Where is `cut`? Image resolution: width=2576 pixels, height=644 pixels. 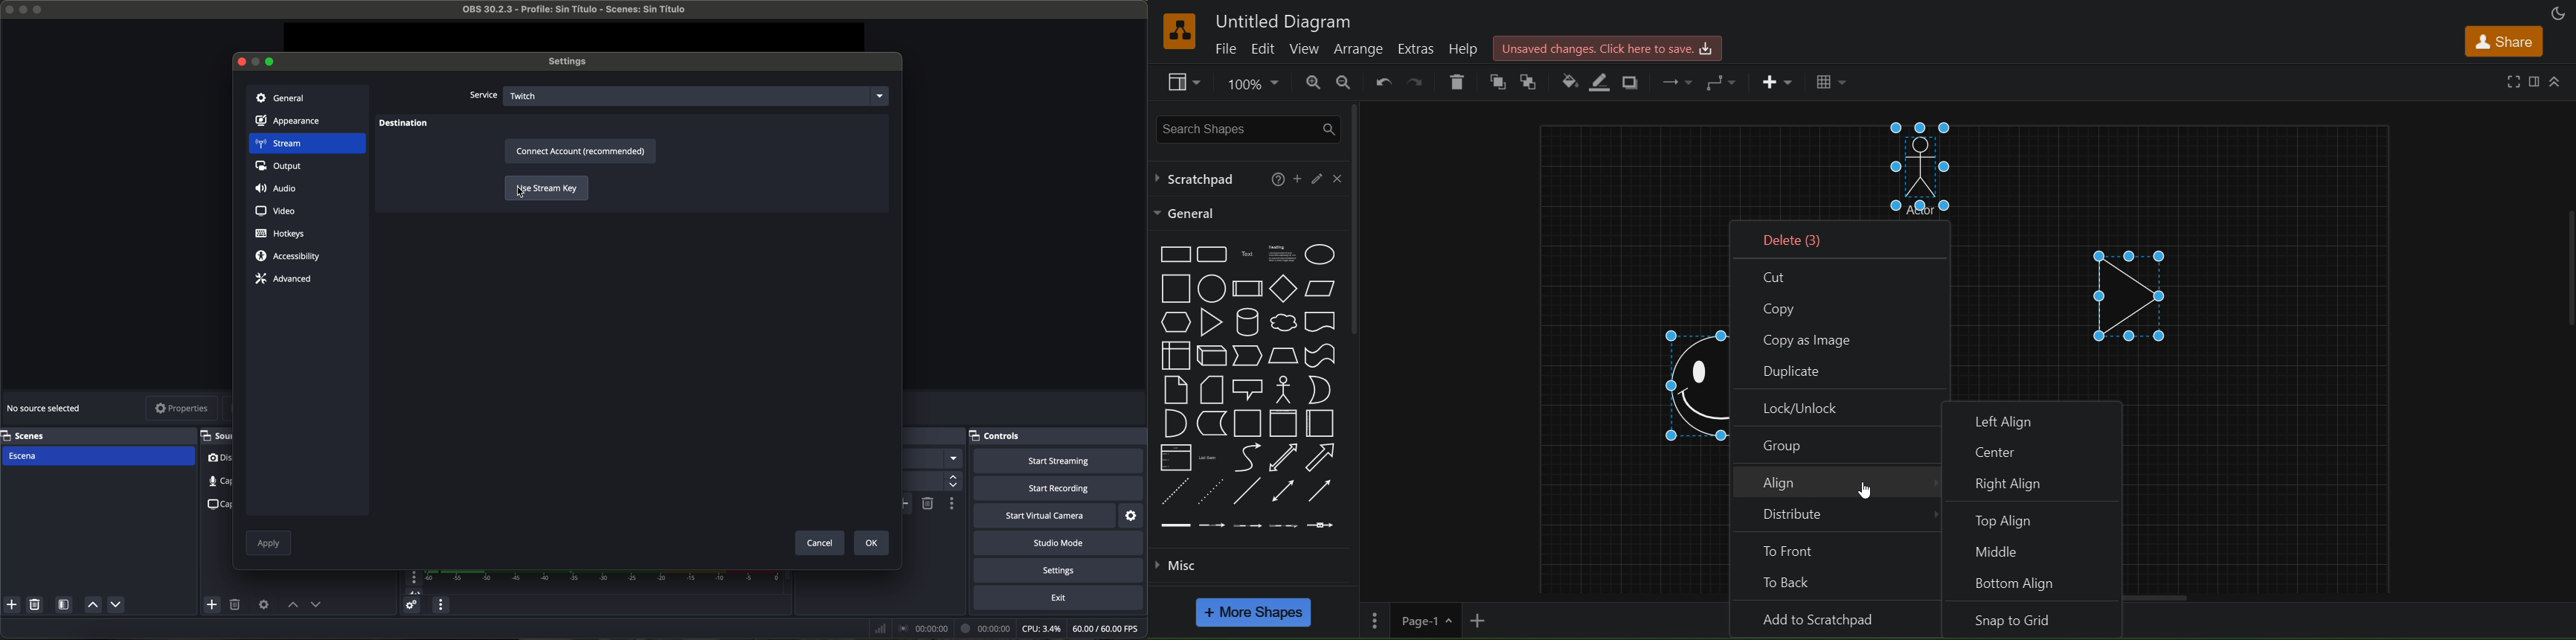 cut is located at coordinates (1841, 275).